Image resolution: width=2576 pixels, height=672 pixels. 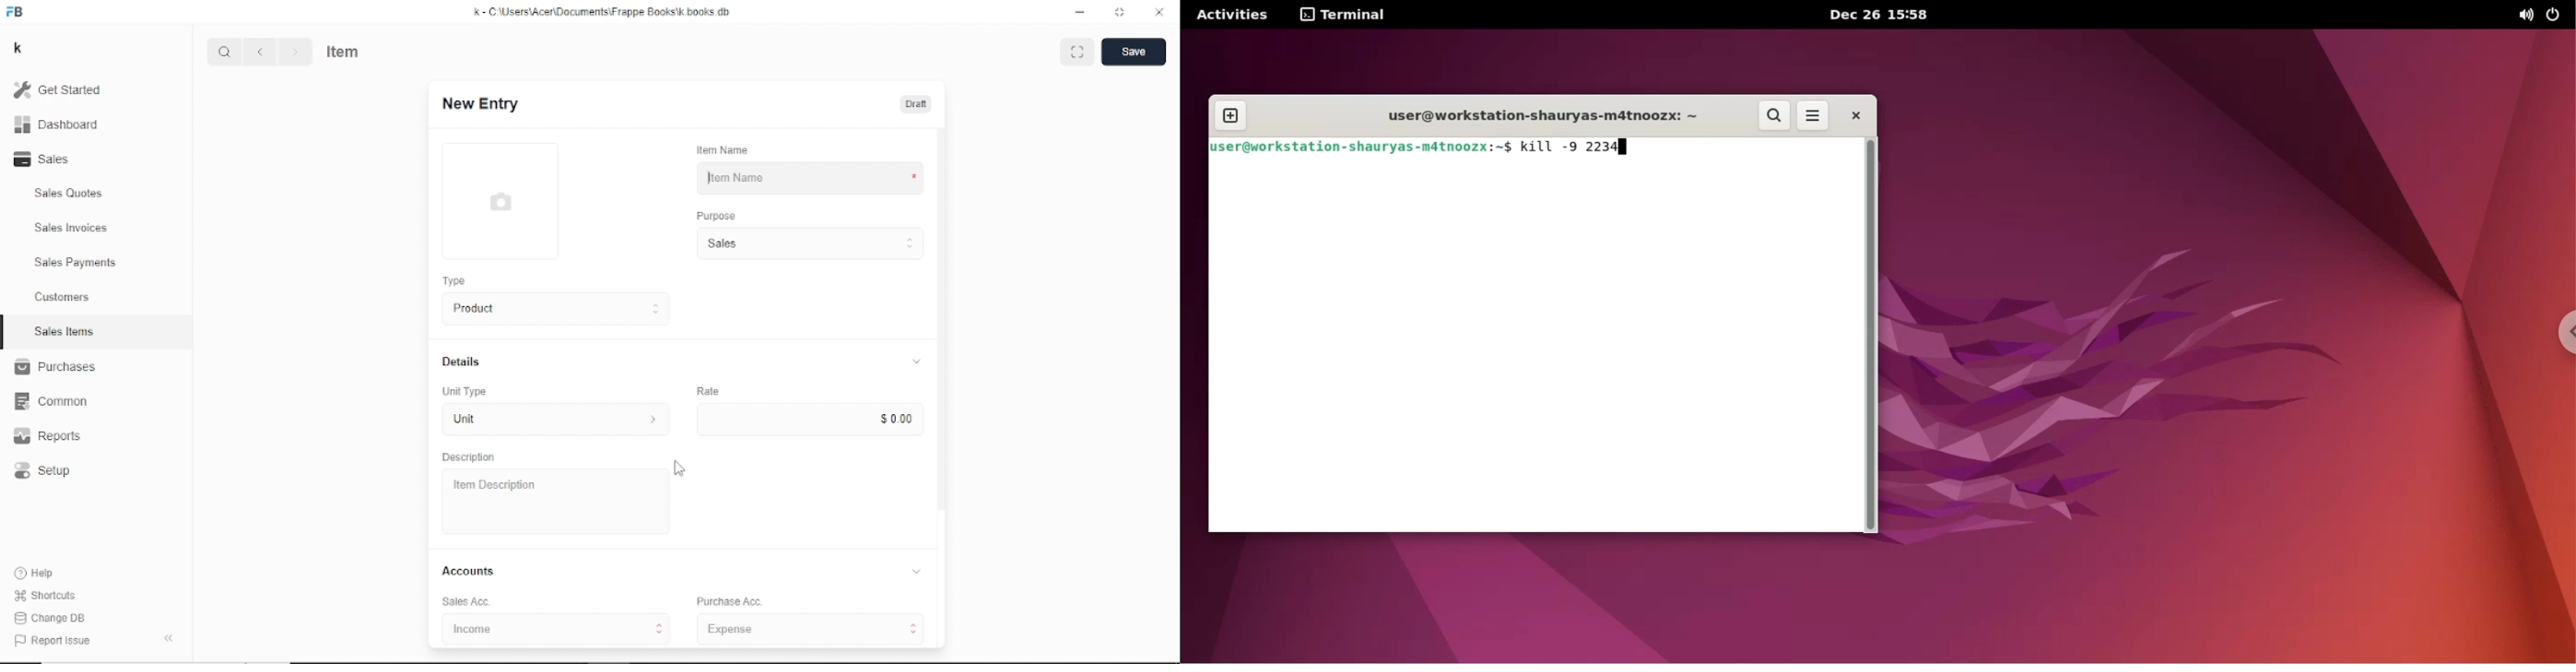 What do you see at coordinates (43, 471) in the screenshot?
I see `Setup` at bounding box center [43, 471].